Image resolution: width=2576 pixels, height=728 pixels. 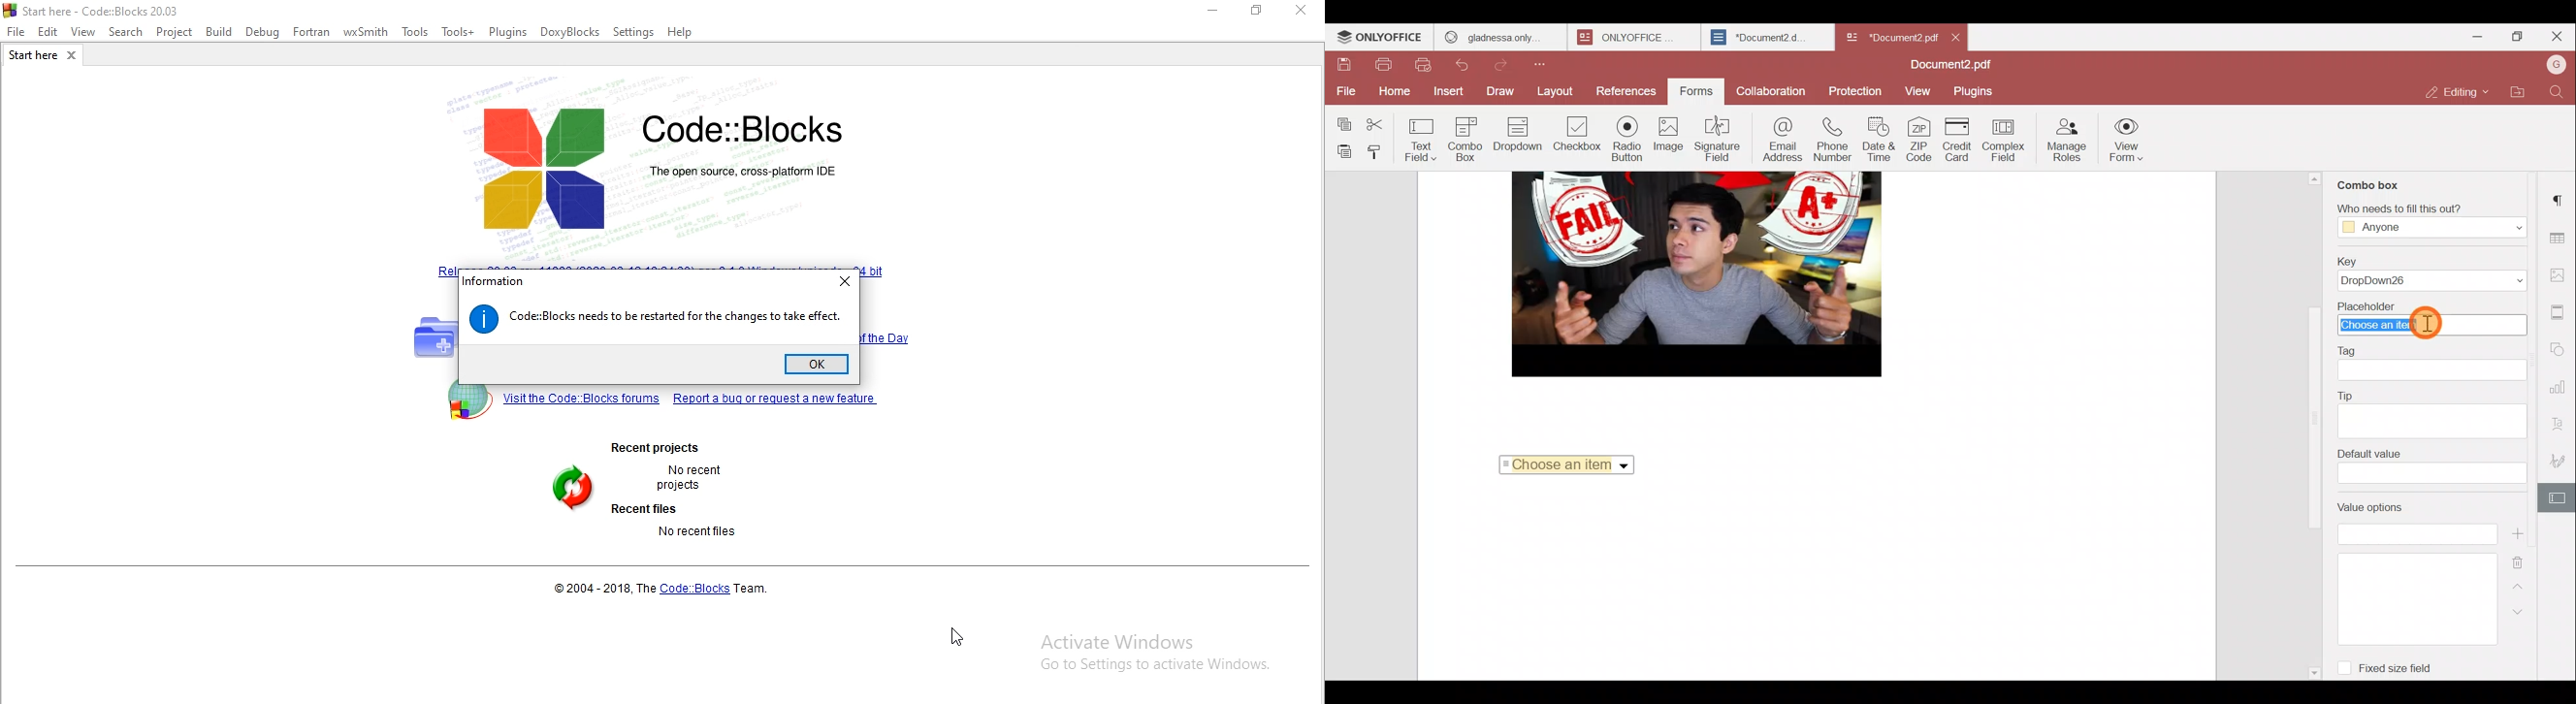 I want to click on Code:Blocks needs to be restarted for the changes to take effect., so click(x=676, y=317).